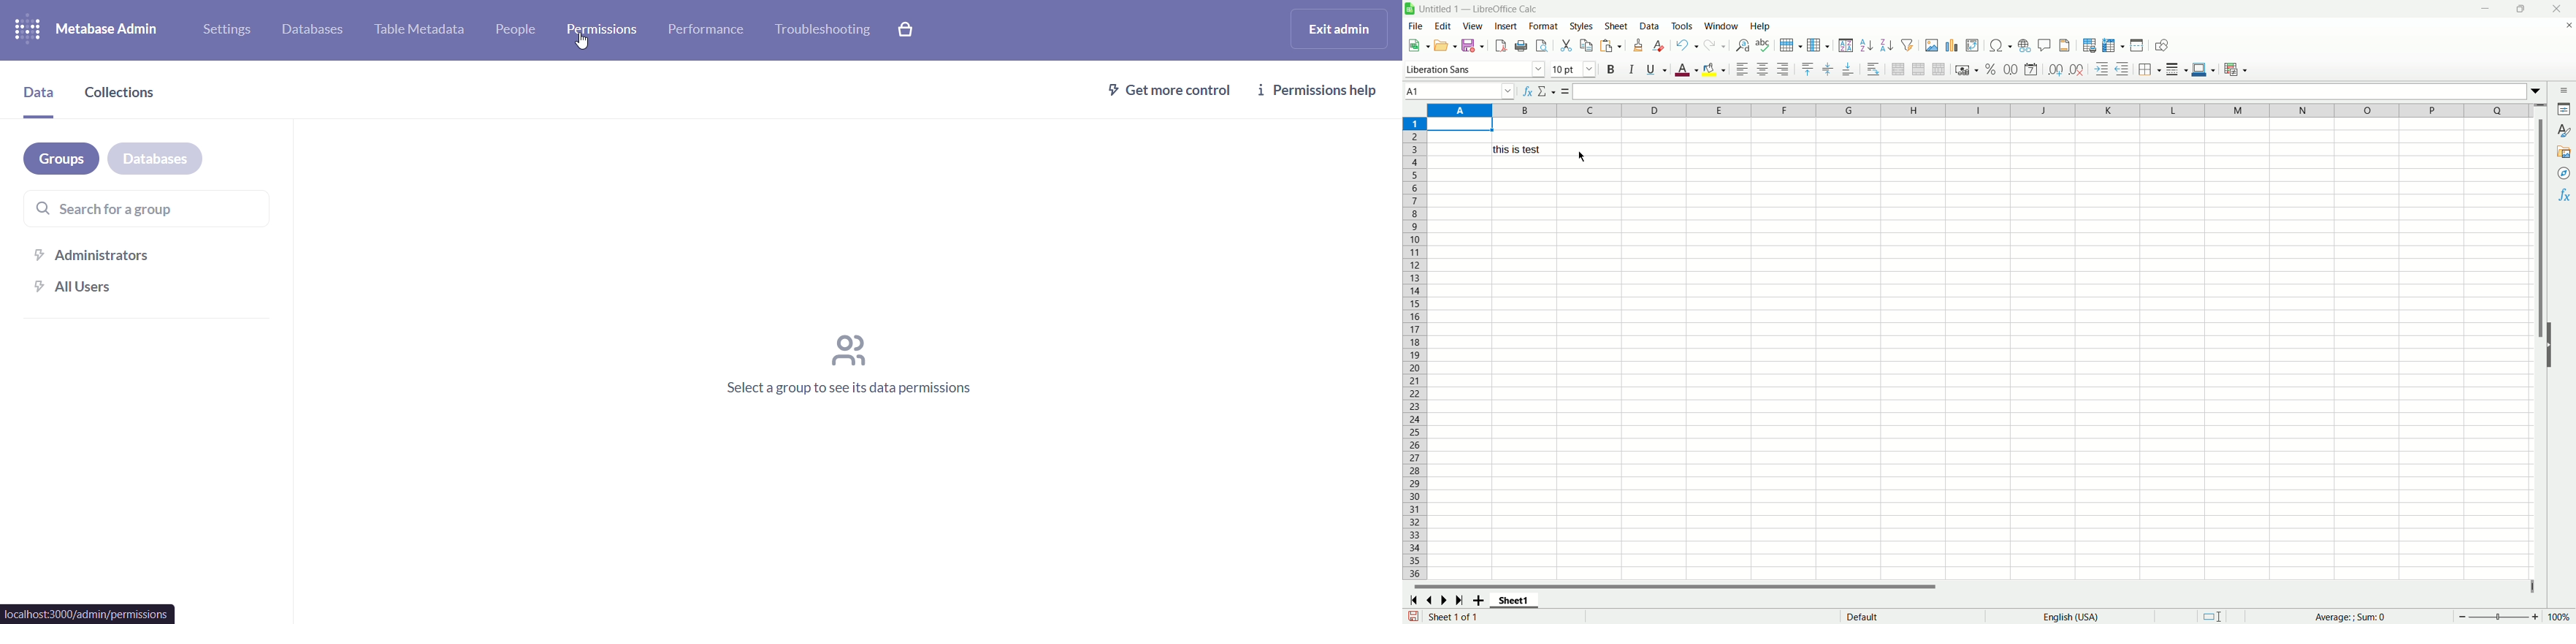 This screenshot has height=644, width=2576. Describe the element at coordinates (158, 287) in the screenshot. I see `all users` at that location.